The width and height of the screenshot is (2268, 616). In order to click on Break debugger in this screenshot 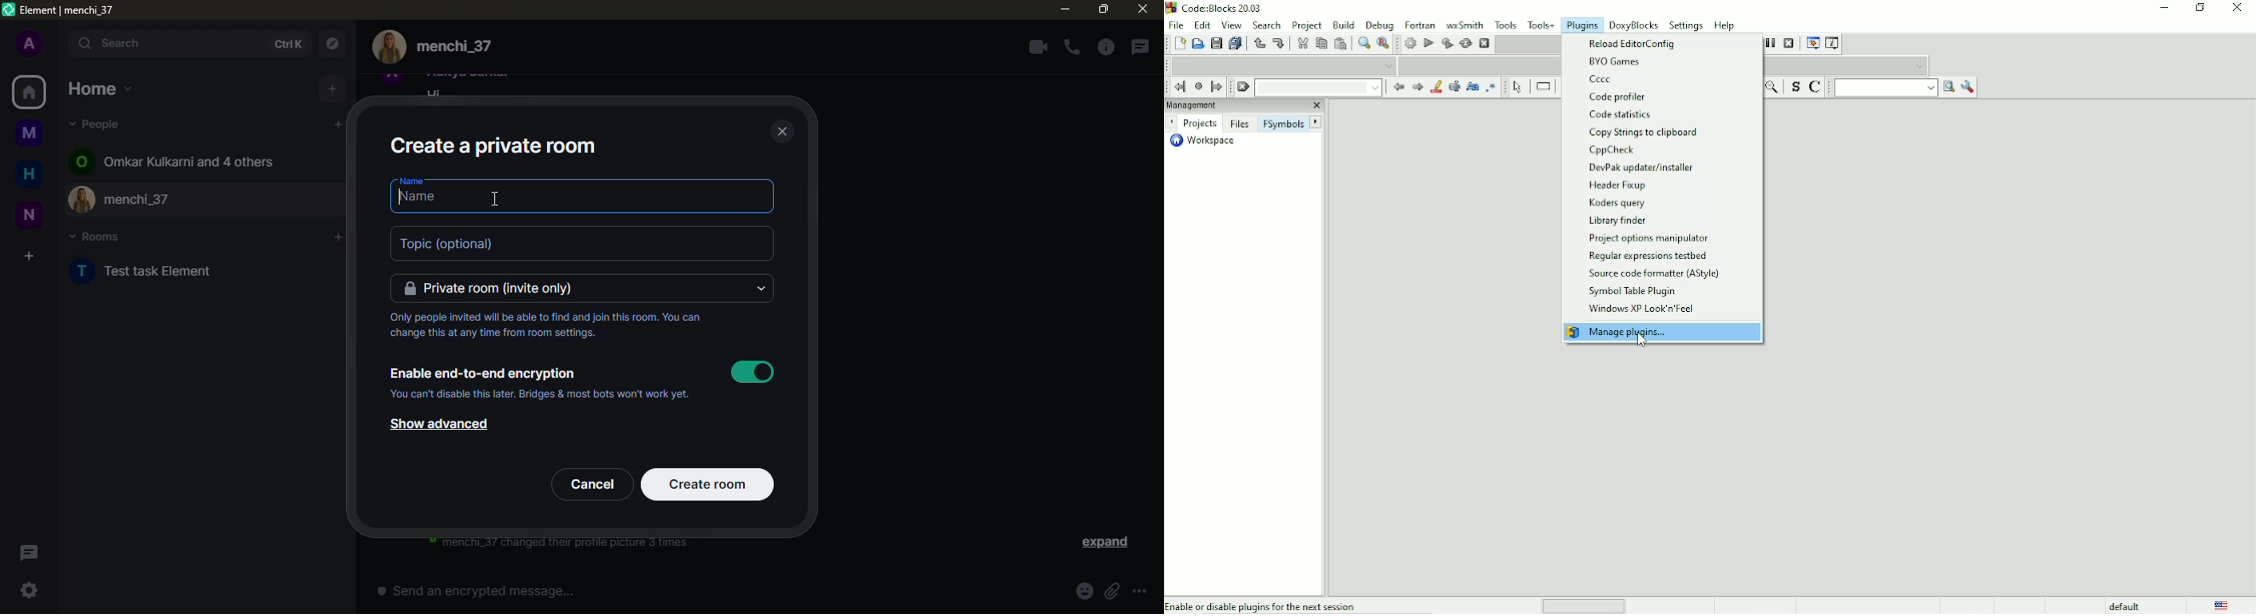, I will do `click(1770, 43)`.